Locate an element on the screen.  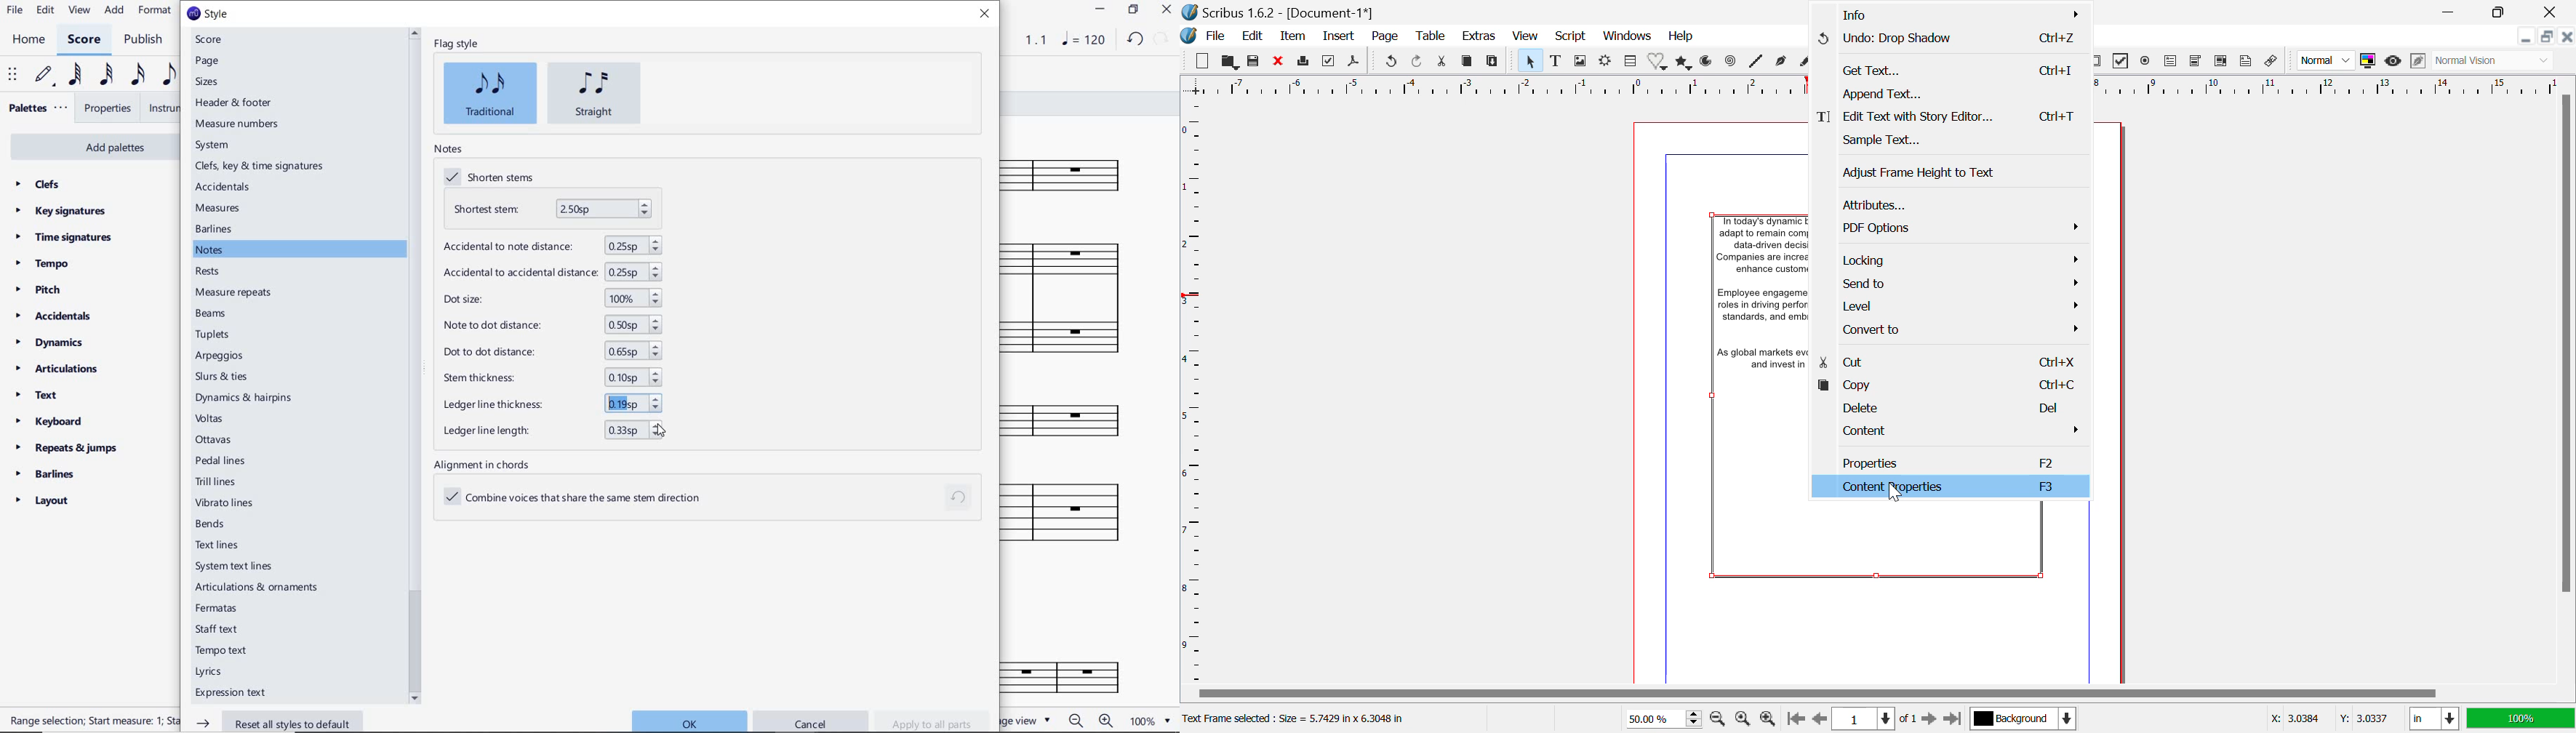
First Page is located at coordinates (1795, 719).